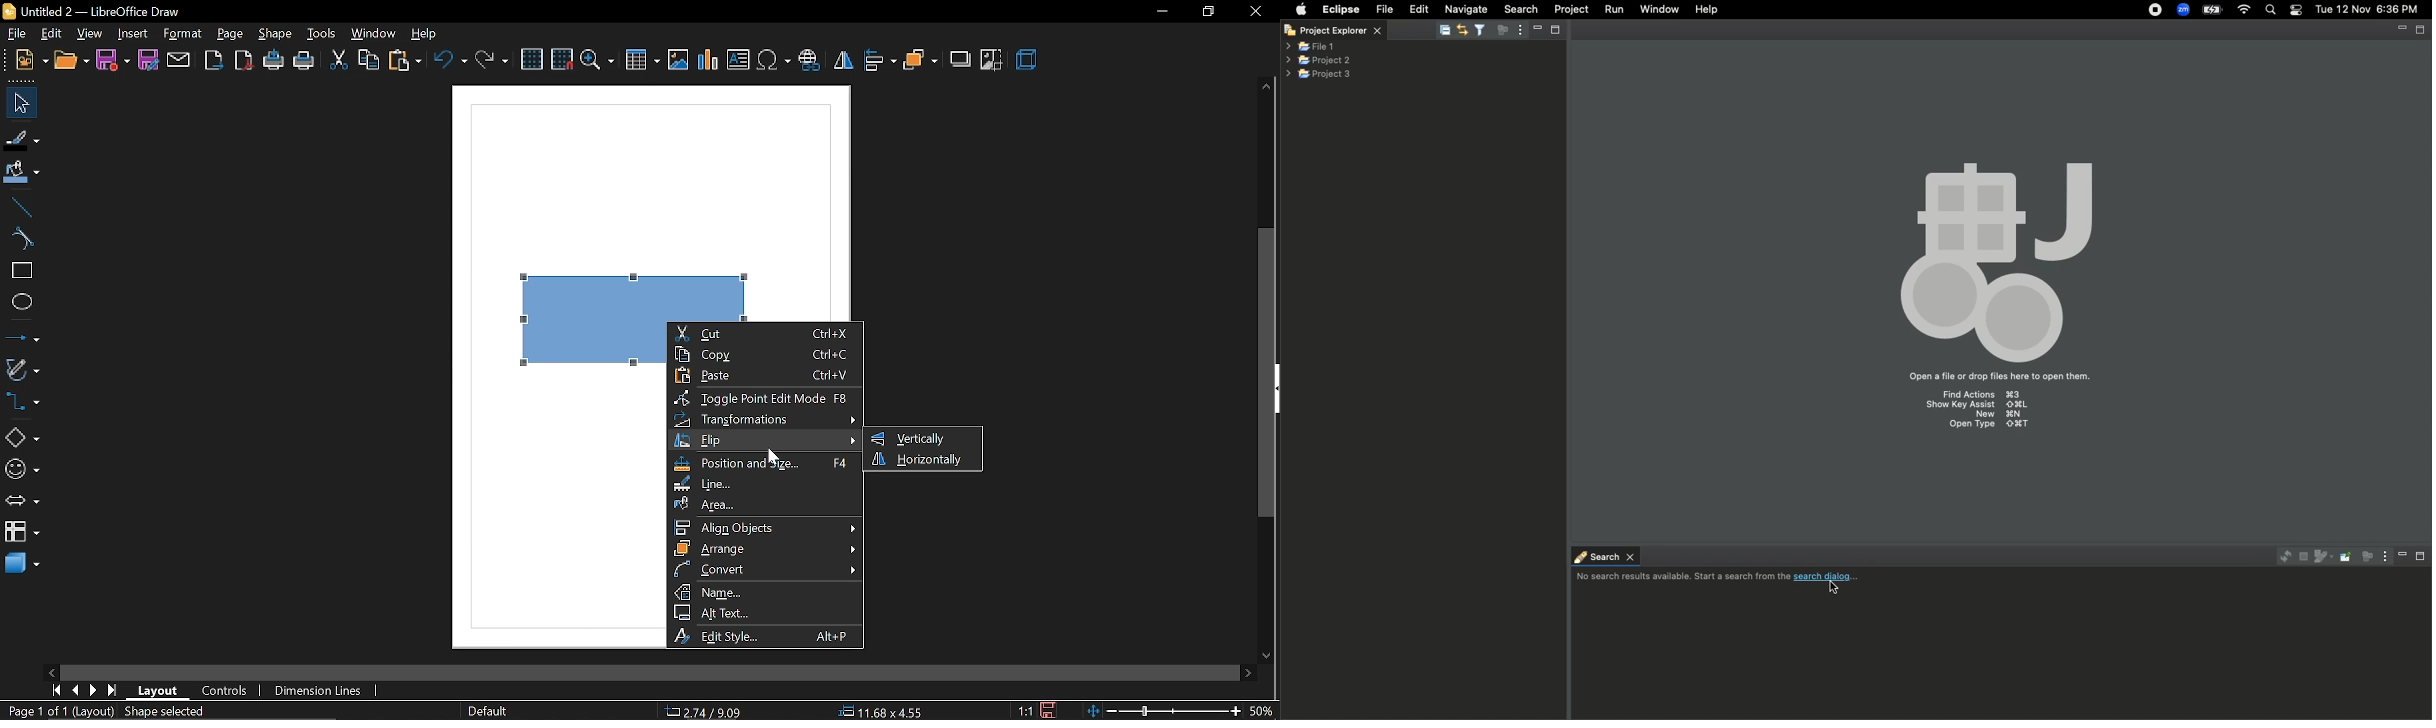 This screenshot has height=728, width=2436. Describe the element at coordinates (2366, 556) in the screenshot. I see `Focus on active tasks` at that location.